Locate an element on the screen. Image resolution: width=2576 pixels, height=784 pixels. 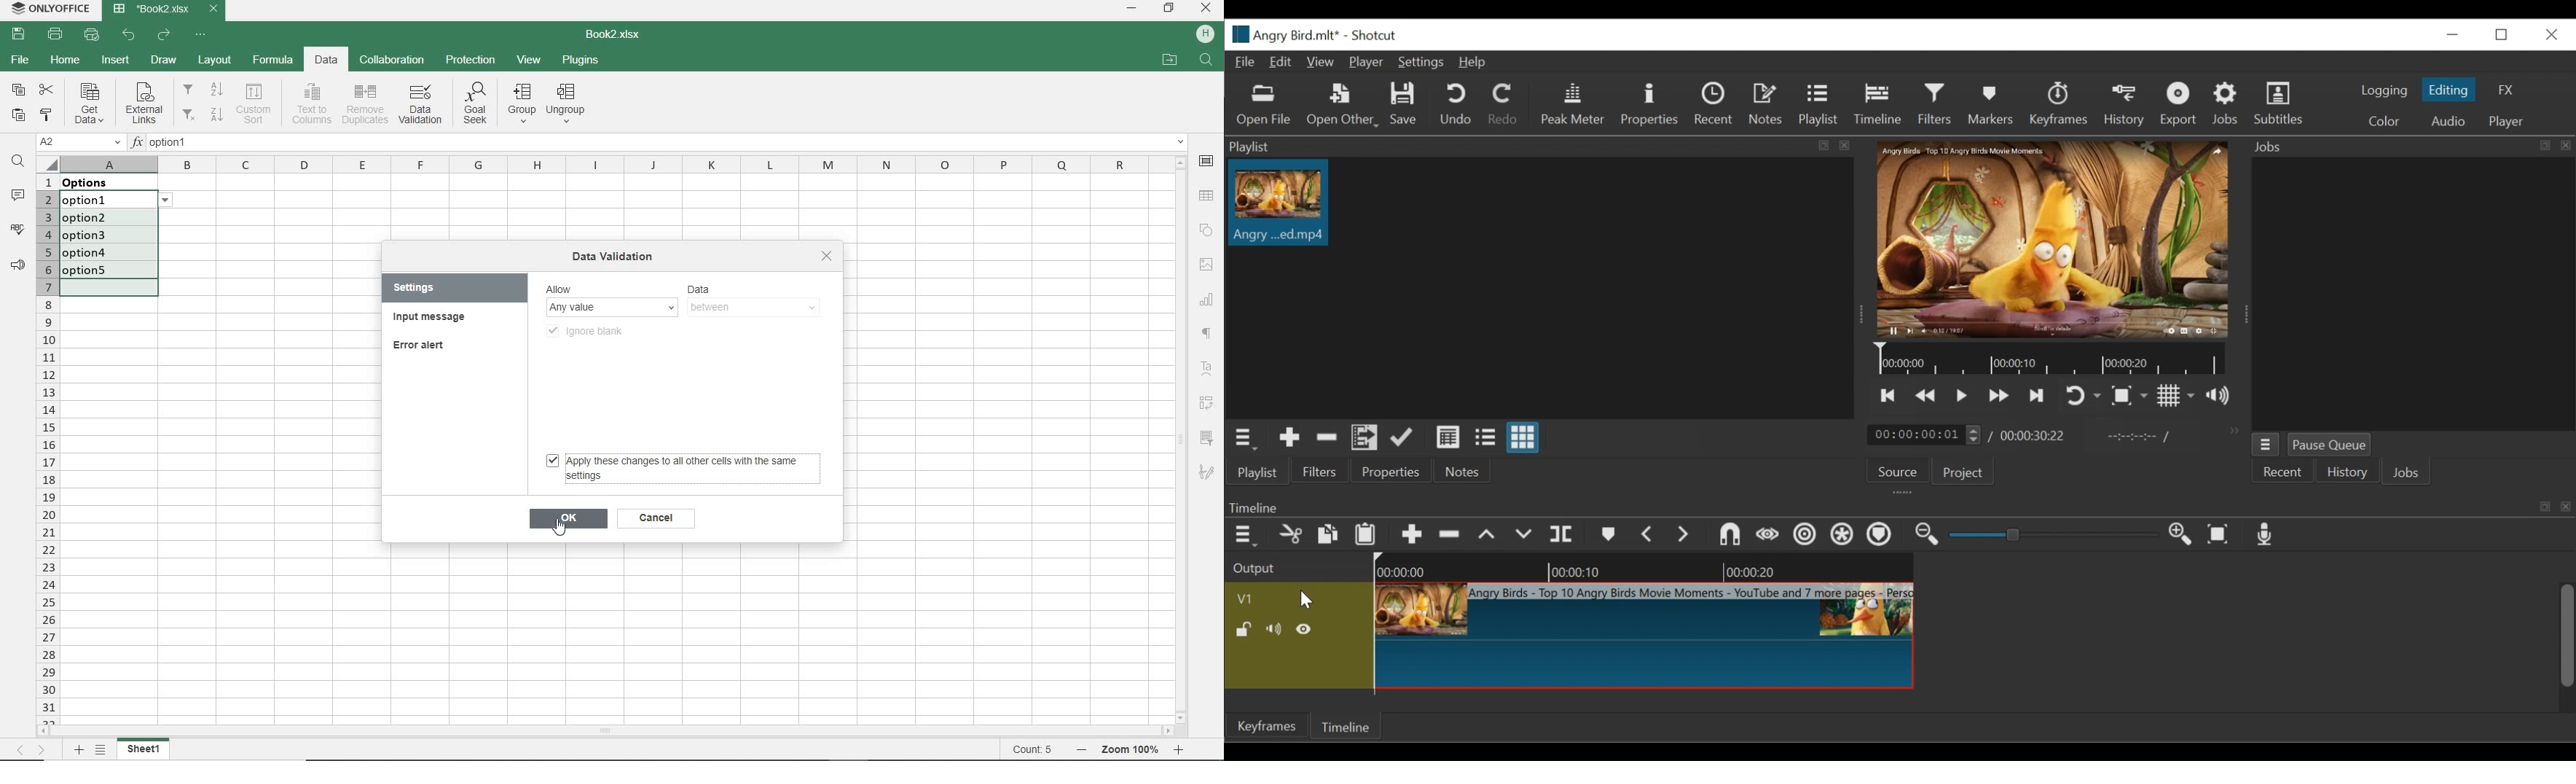
 is located at coordinates (1319, 63).